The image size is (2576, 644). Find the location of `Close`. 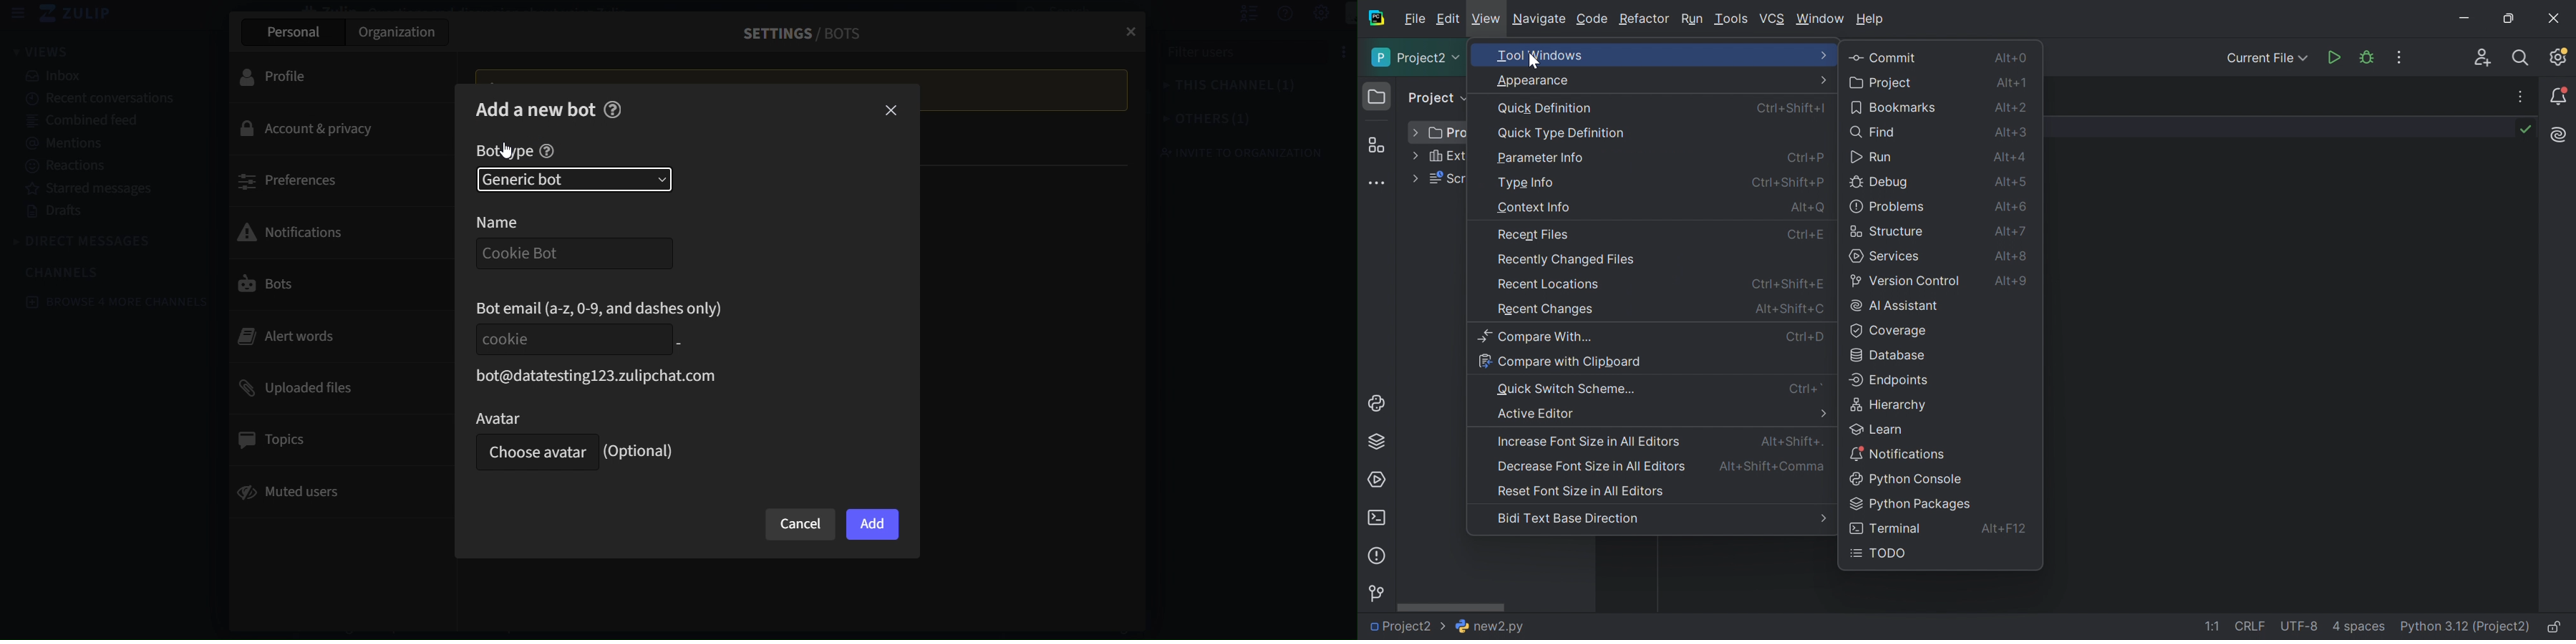

Close is located at coordinates (2554, 17).